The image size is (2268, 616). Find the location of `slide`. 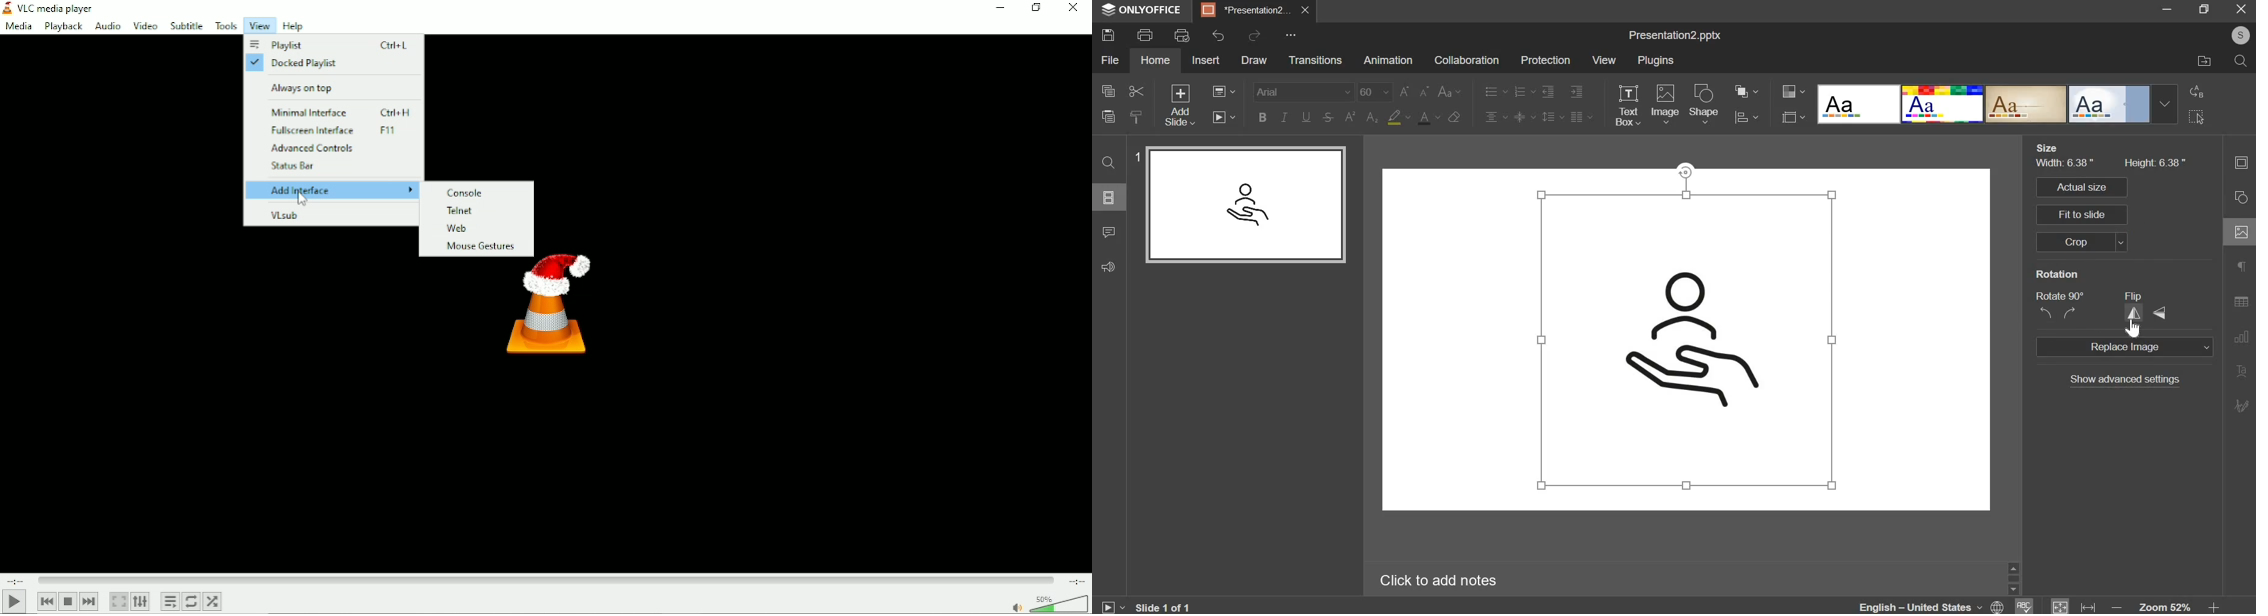

slide is located at coordinates (1685, 339).